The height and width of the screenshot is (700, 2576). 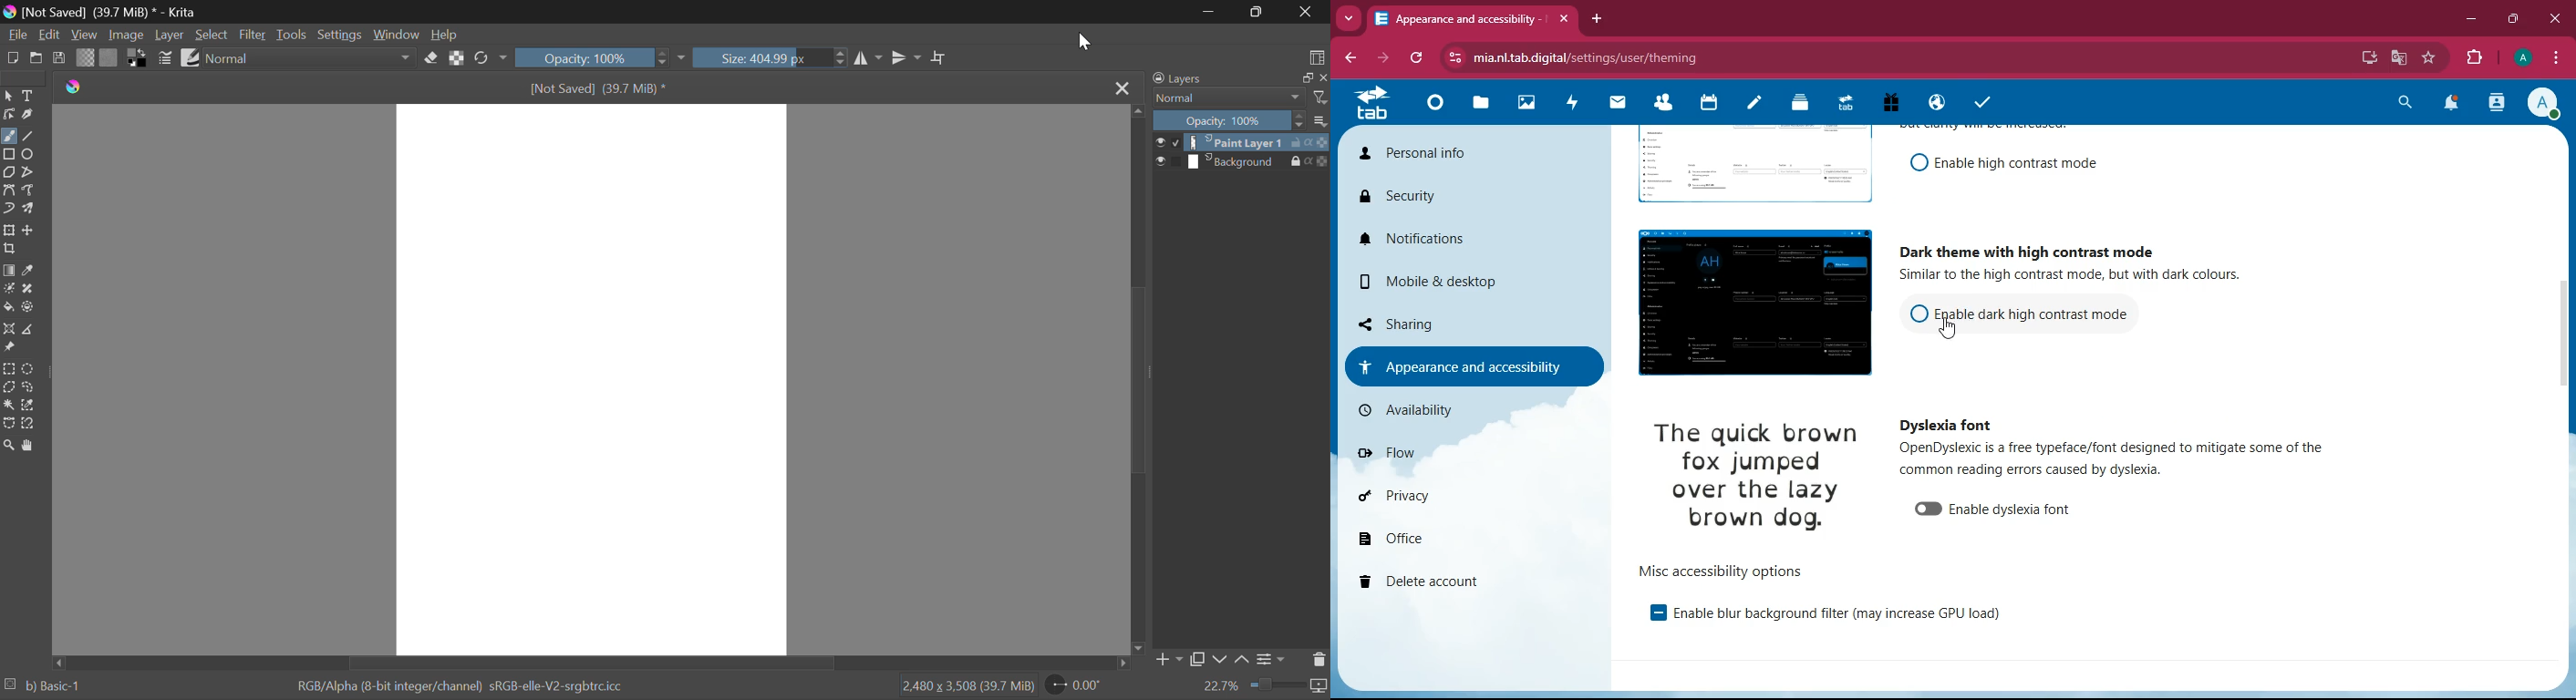 I want to click on Calligraphic Line, so click(x=26, y=114).